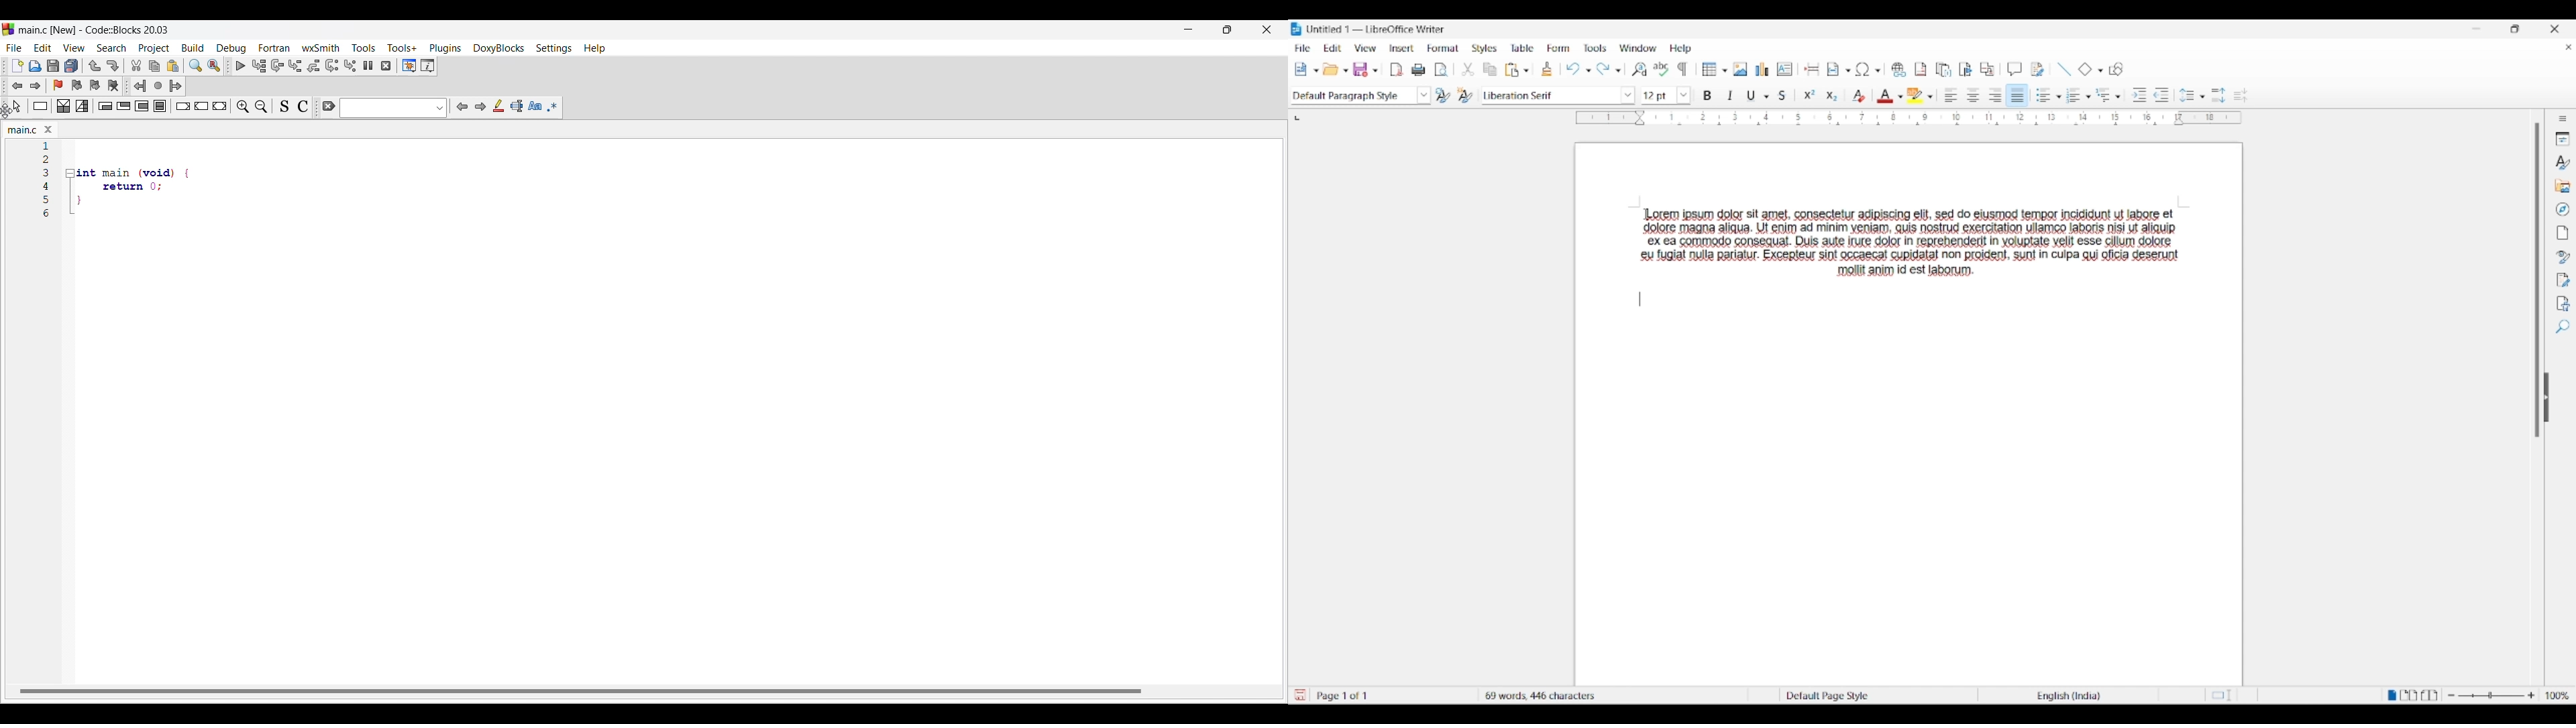 This screenshot has width=2576, height=728. I want to click on Navigator, so click(2563, 209).